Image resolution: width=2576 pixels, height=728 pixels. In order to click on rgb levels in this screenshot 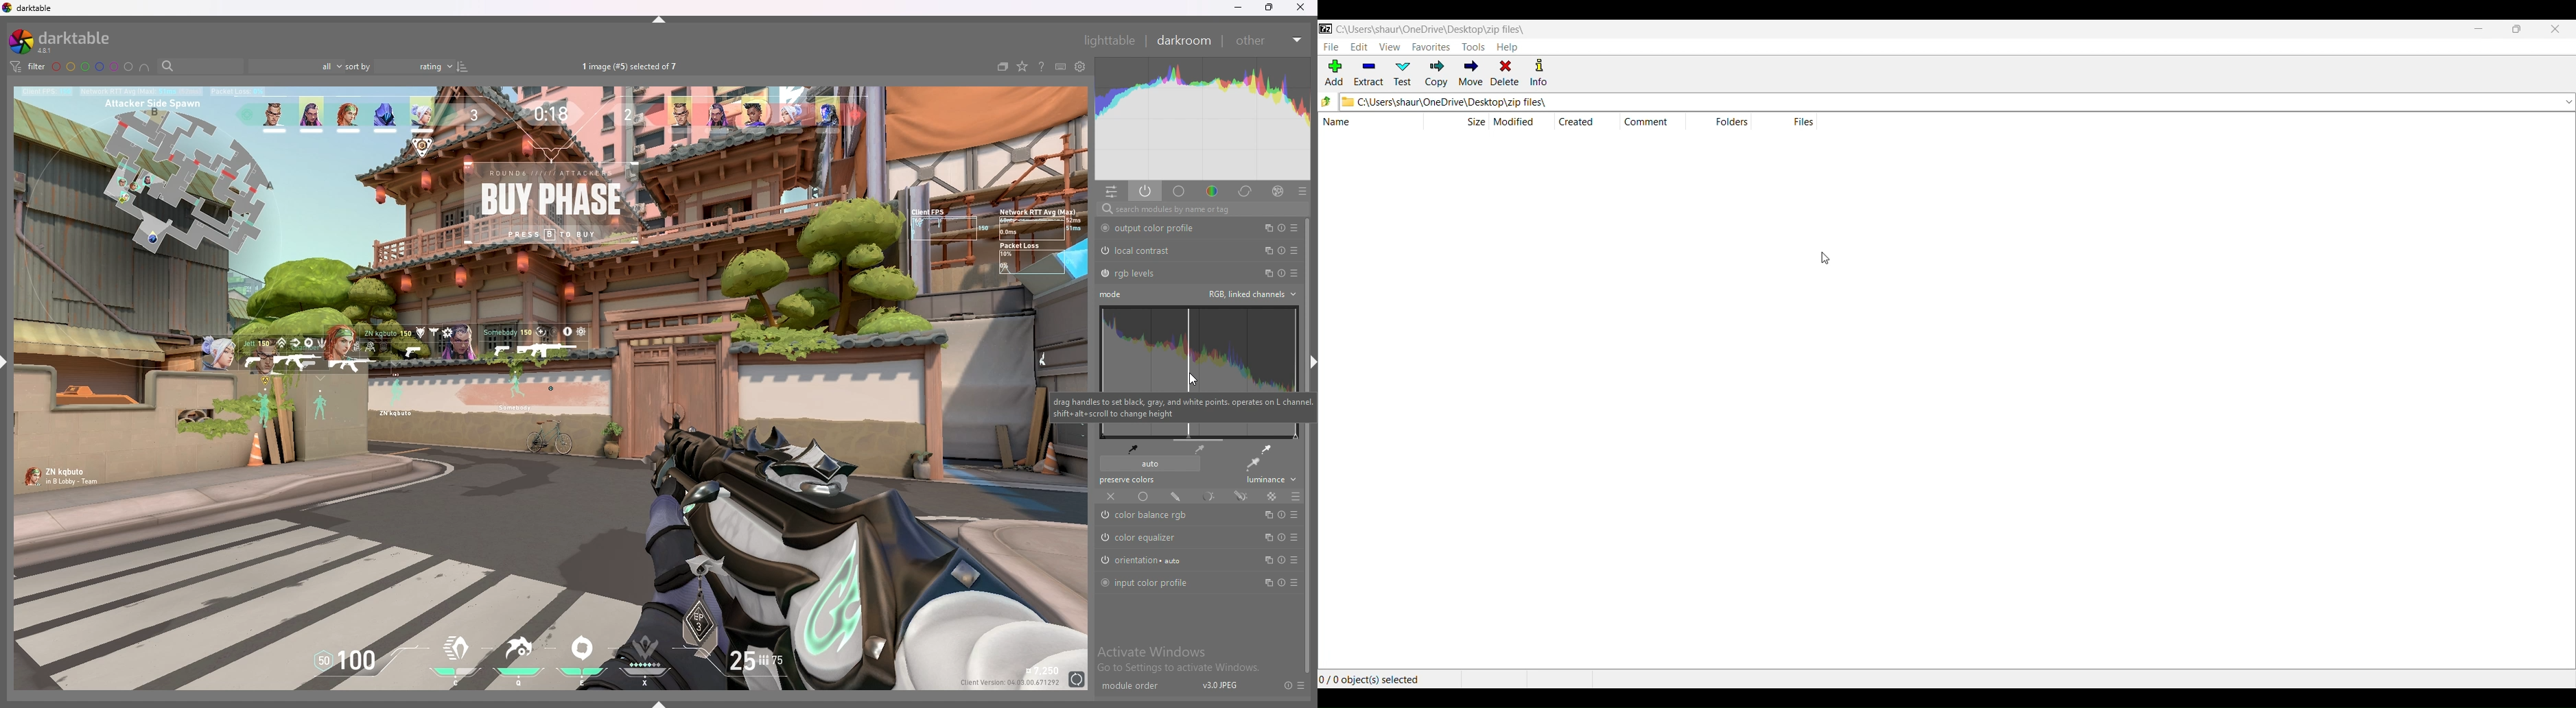, I will do `click(1137, 274)`.